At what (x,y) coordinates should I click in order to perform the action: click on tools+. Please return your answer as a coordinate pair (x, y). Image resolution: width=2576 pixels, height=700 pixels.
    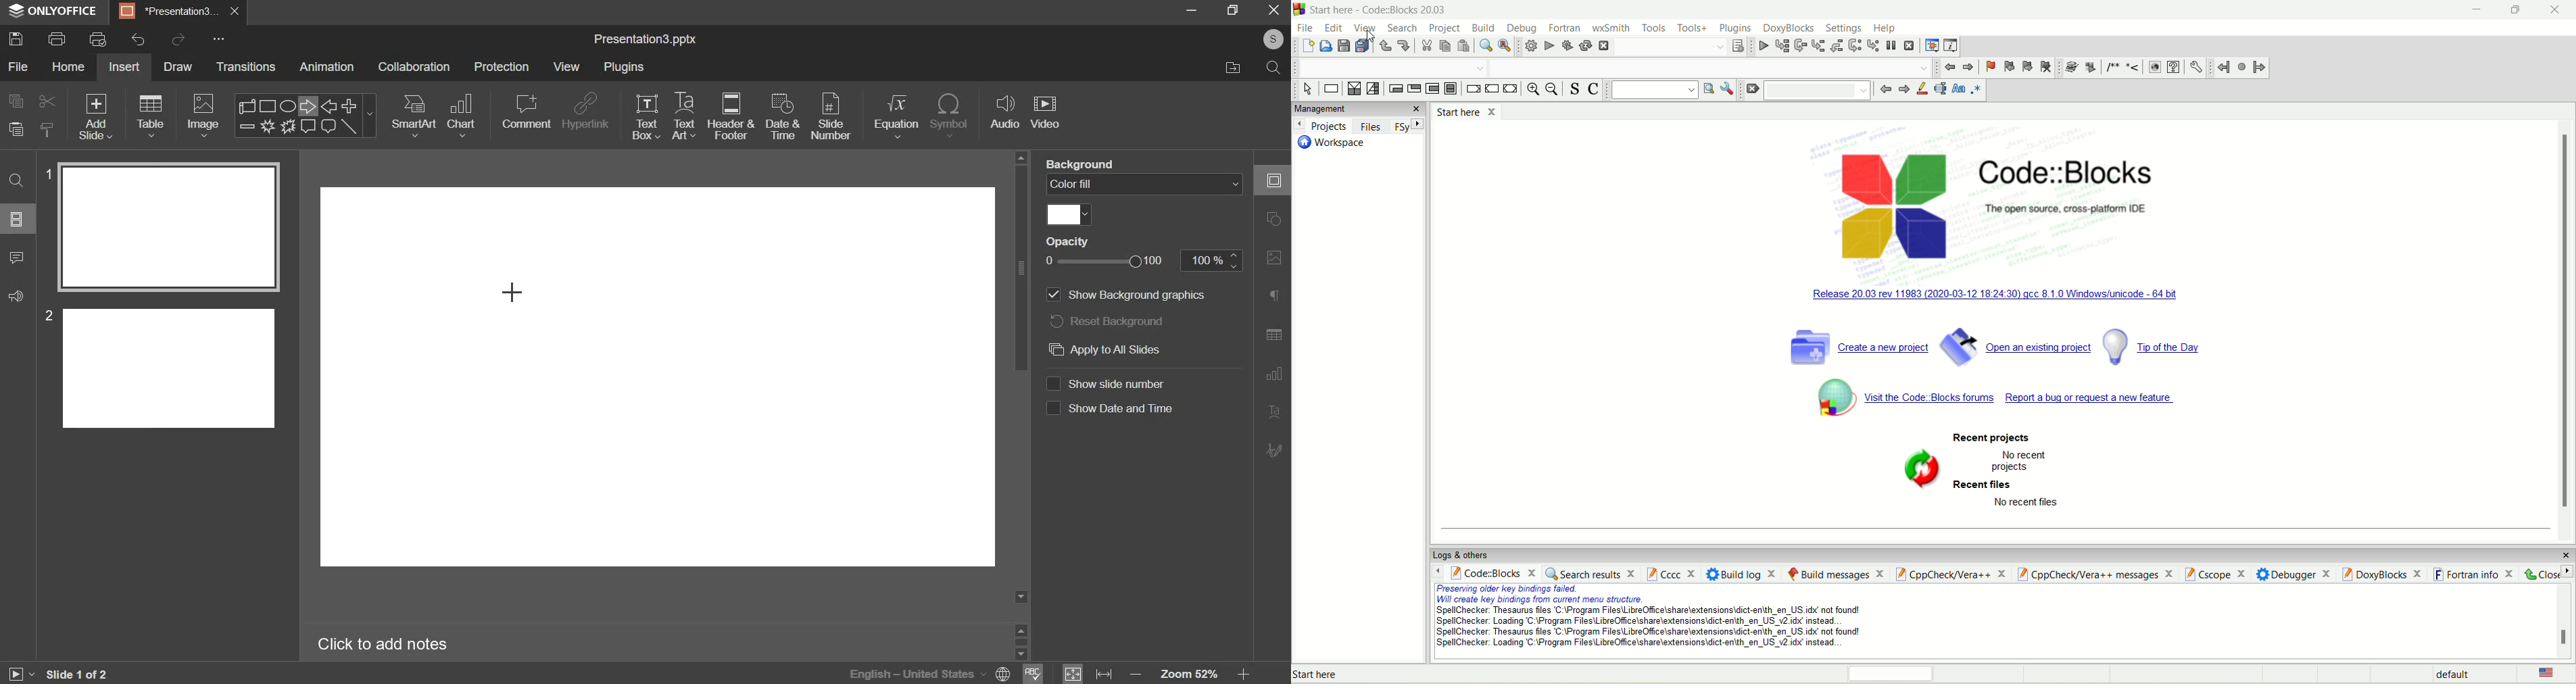
    Looking at the image, I should click on (1691, 31).